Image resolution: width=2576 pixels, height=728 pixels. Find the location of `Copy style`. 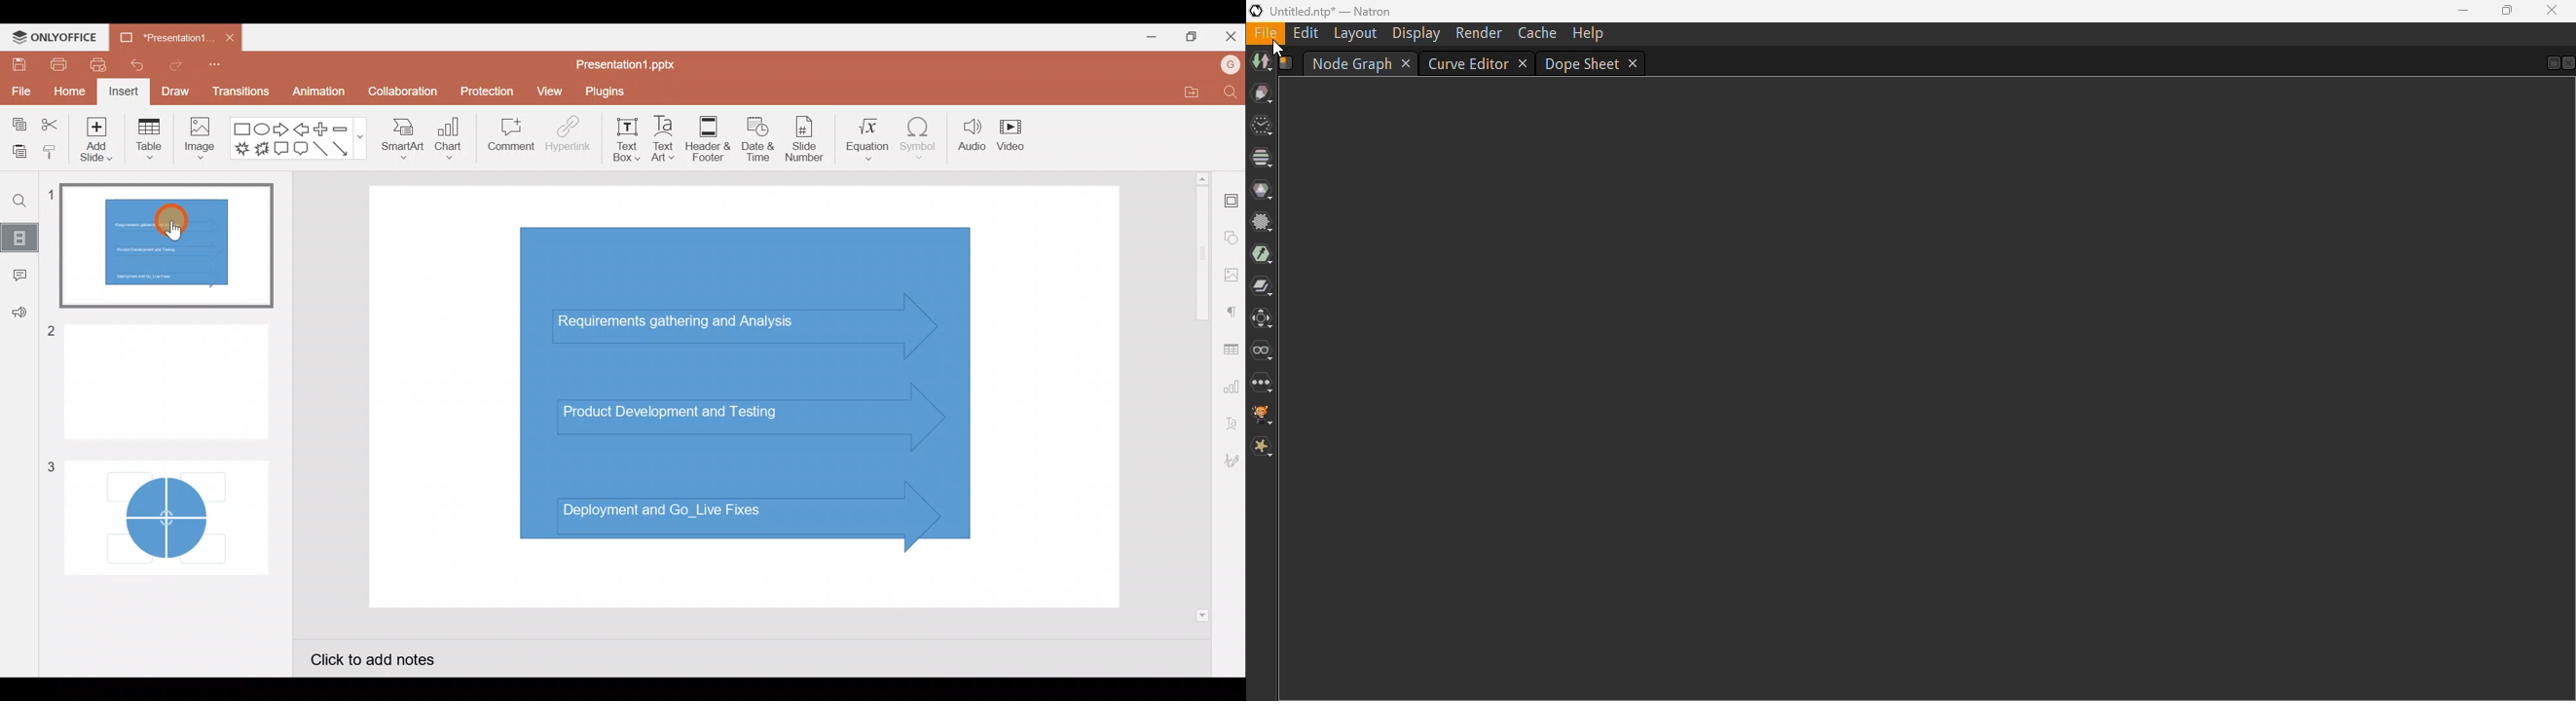

Copy style is located at coordinates (51, 151).